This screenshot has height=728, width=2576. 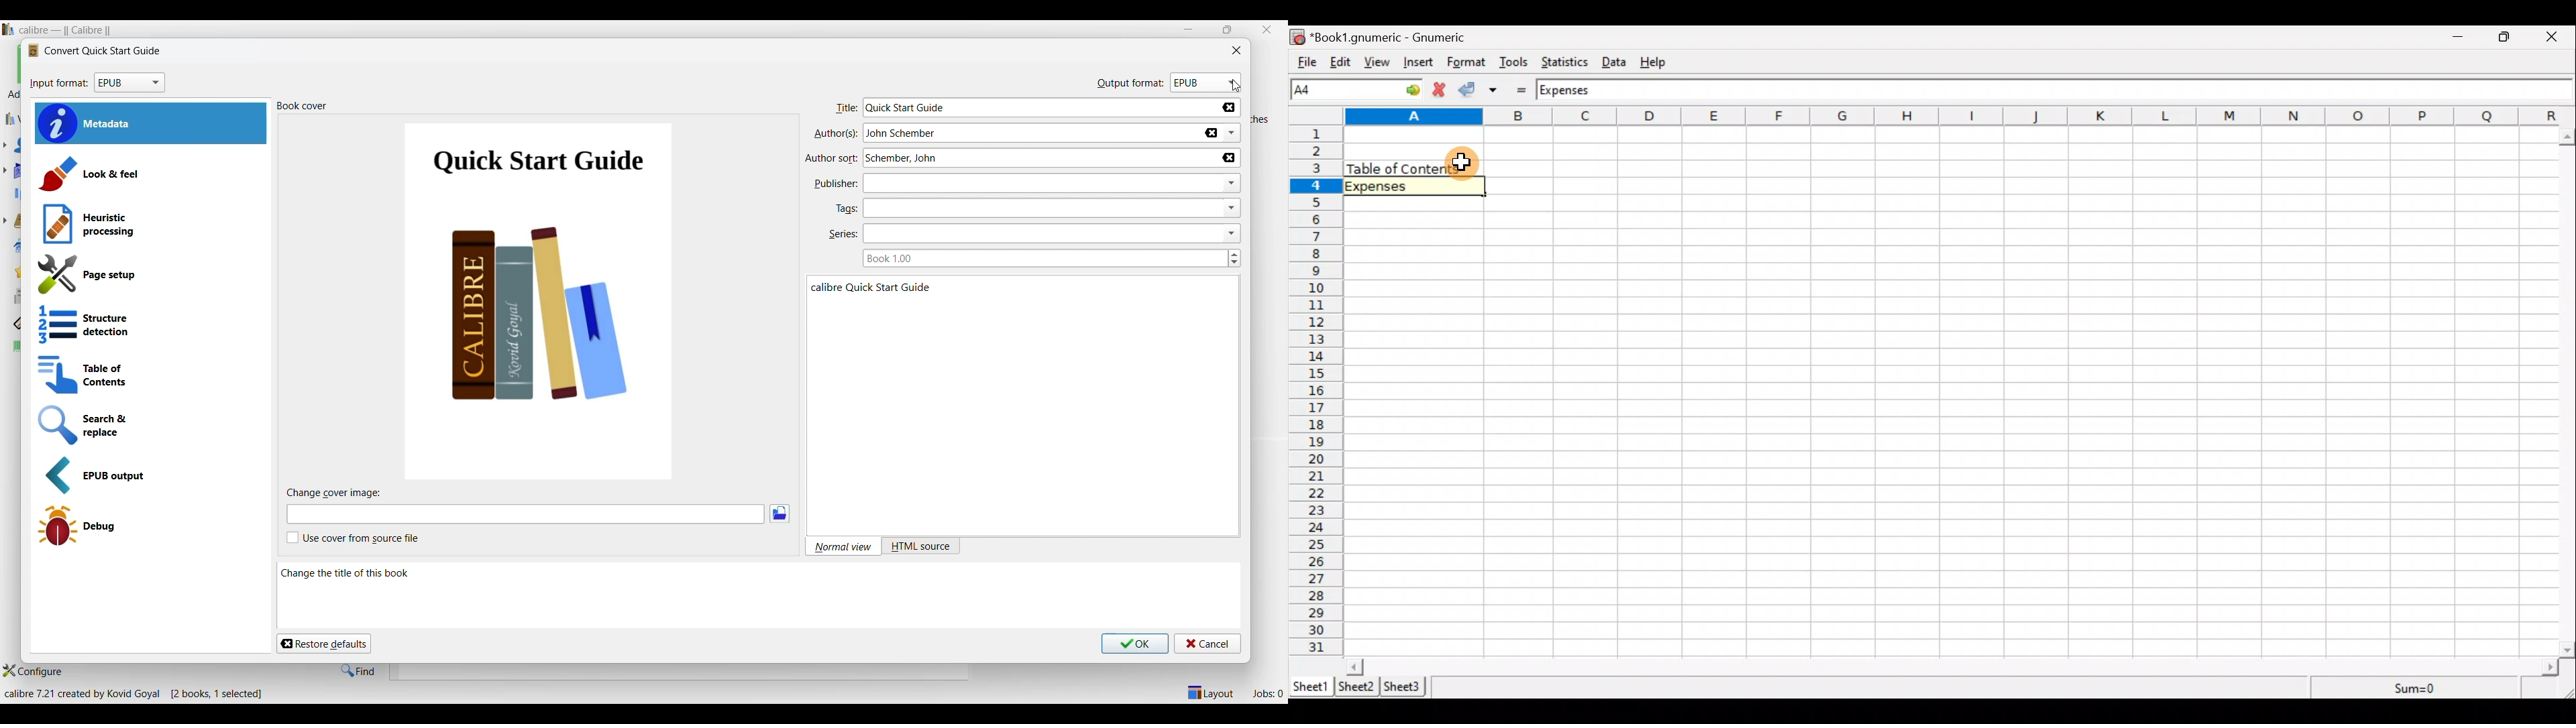 What do you see at coordinates (137, 694) in the screenshot?
I see `Details of software` at bounding box center [137, 694].